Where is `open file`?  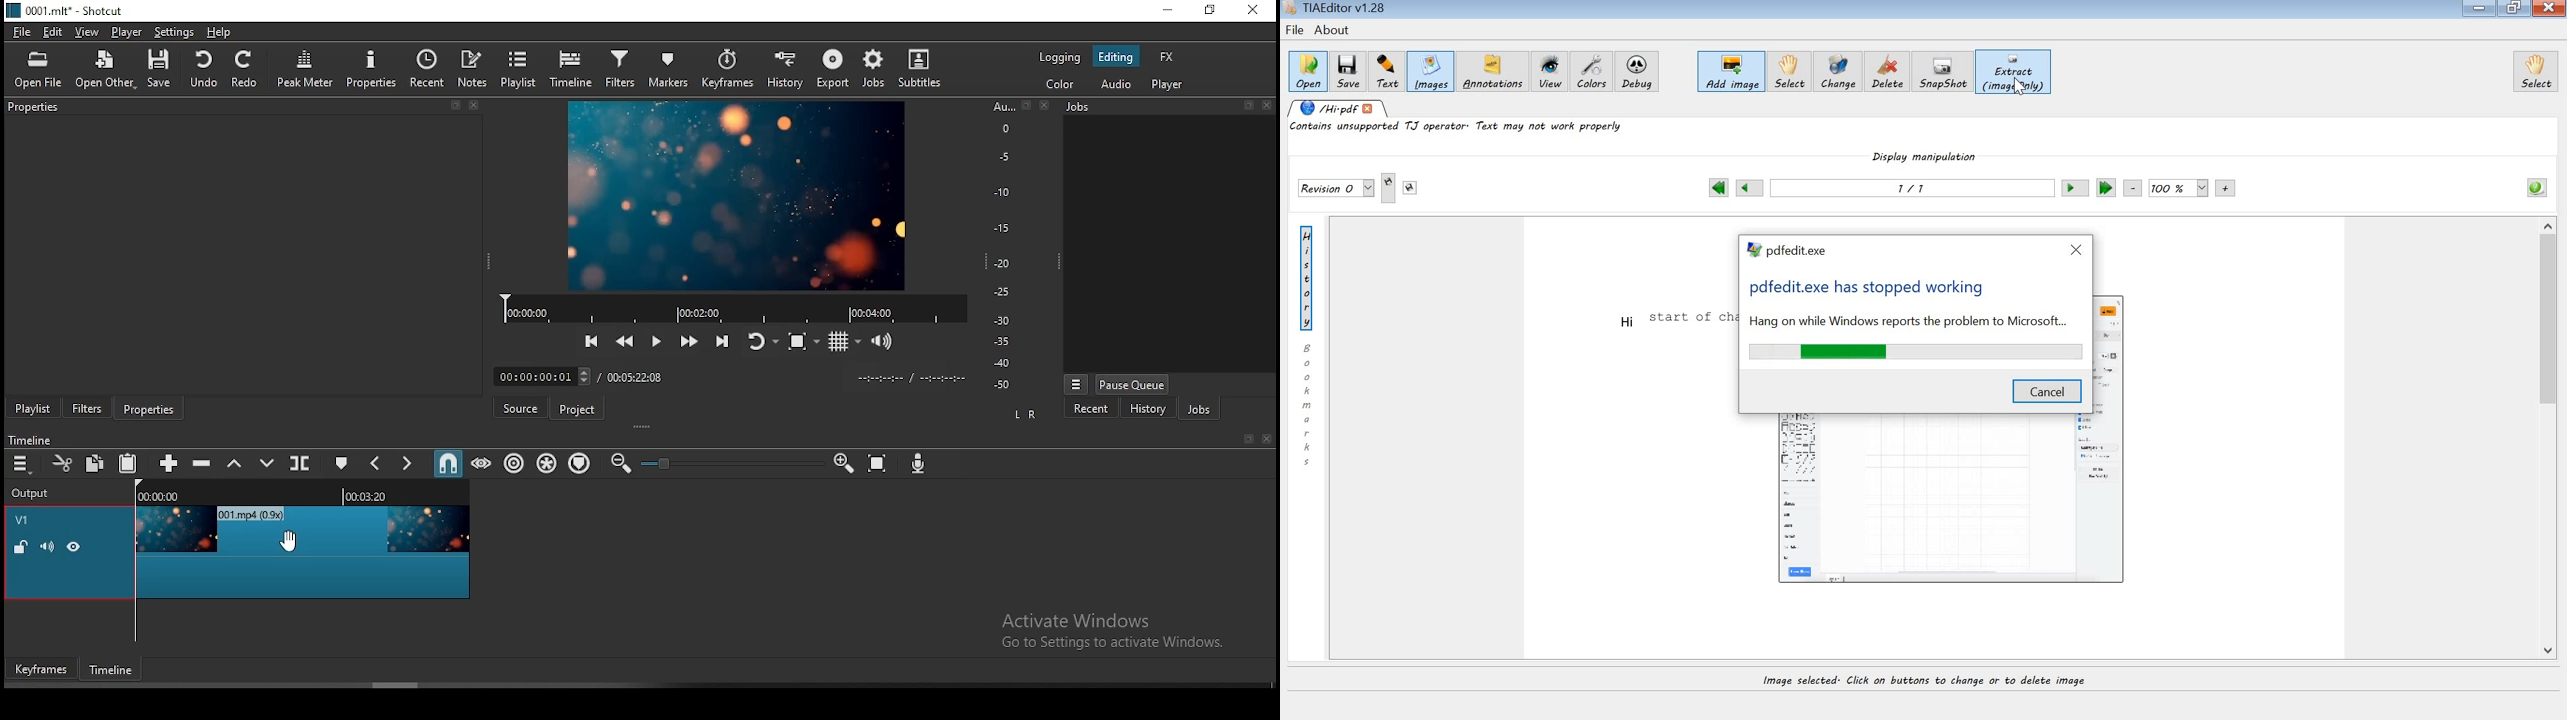 open file is located at coordinates (37, 70).